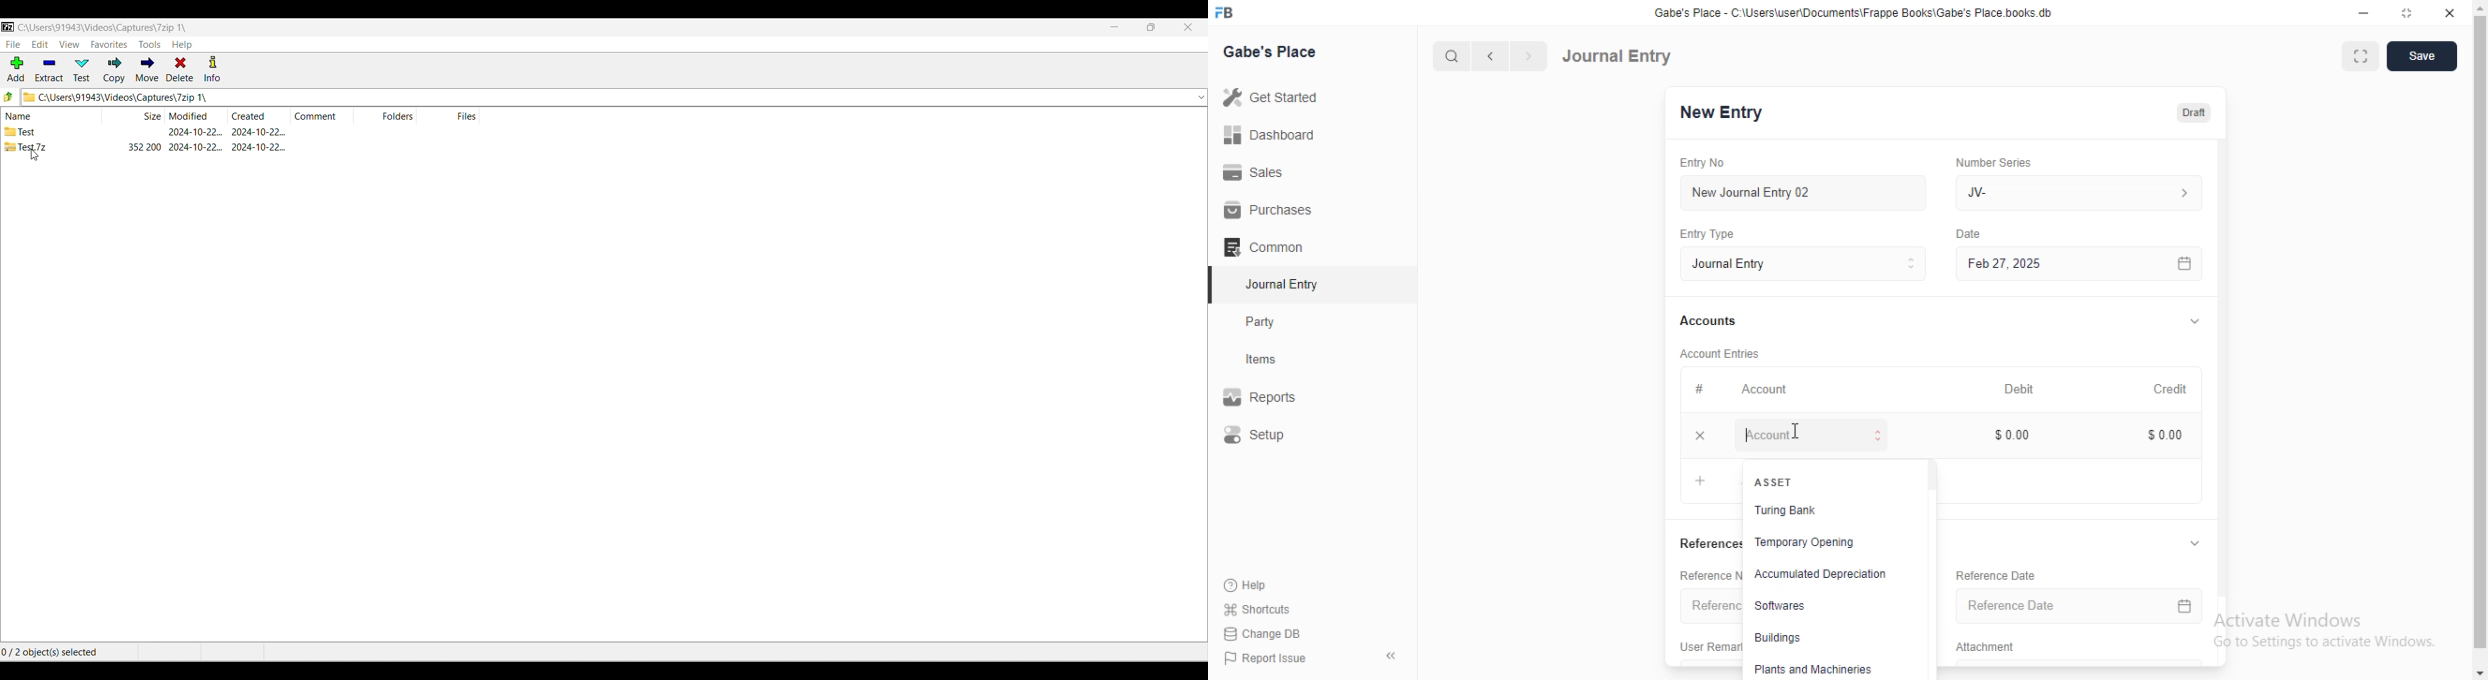 The image size is (2492, 700). I want to click on Journal Entry, so click(1278, 284).